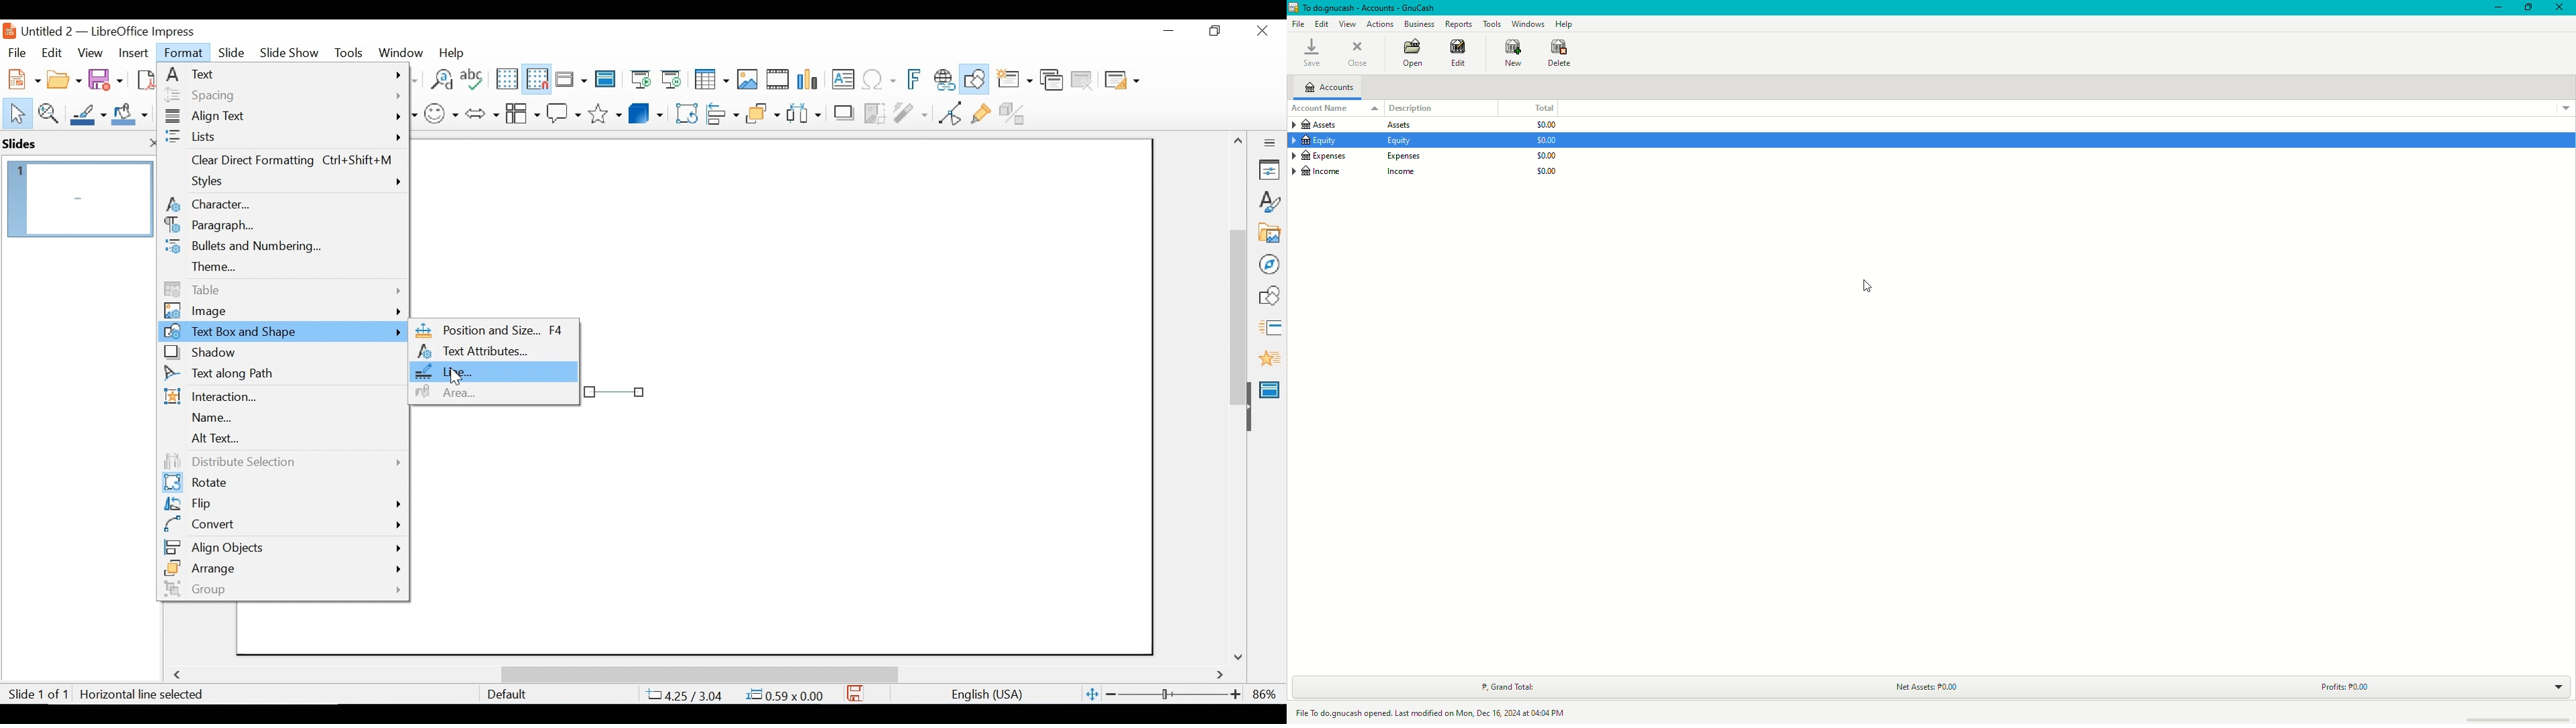  Describe the element at coordinates (1270, 358) in the screenshot. I see `Animation` at that location.